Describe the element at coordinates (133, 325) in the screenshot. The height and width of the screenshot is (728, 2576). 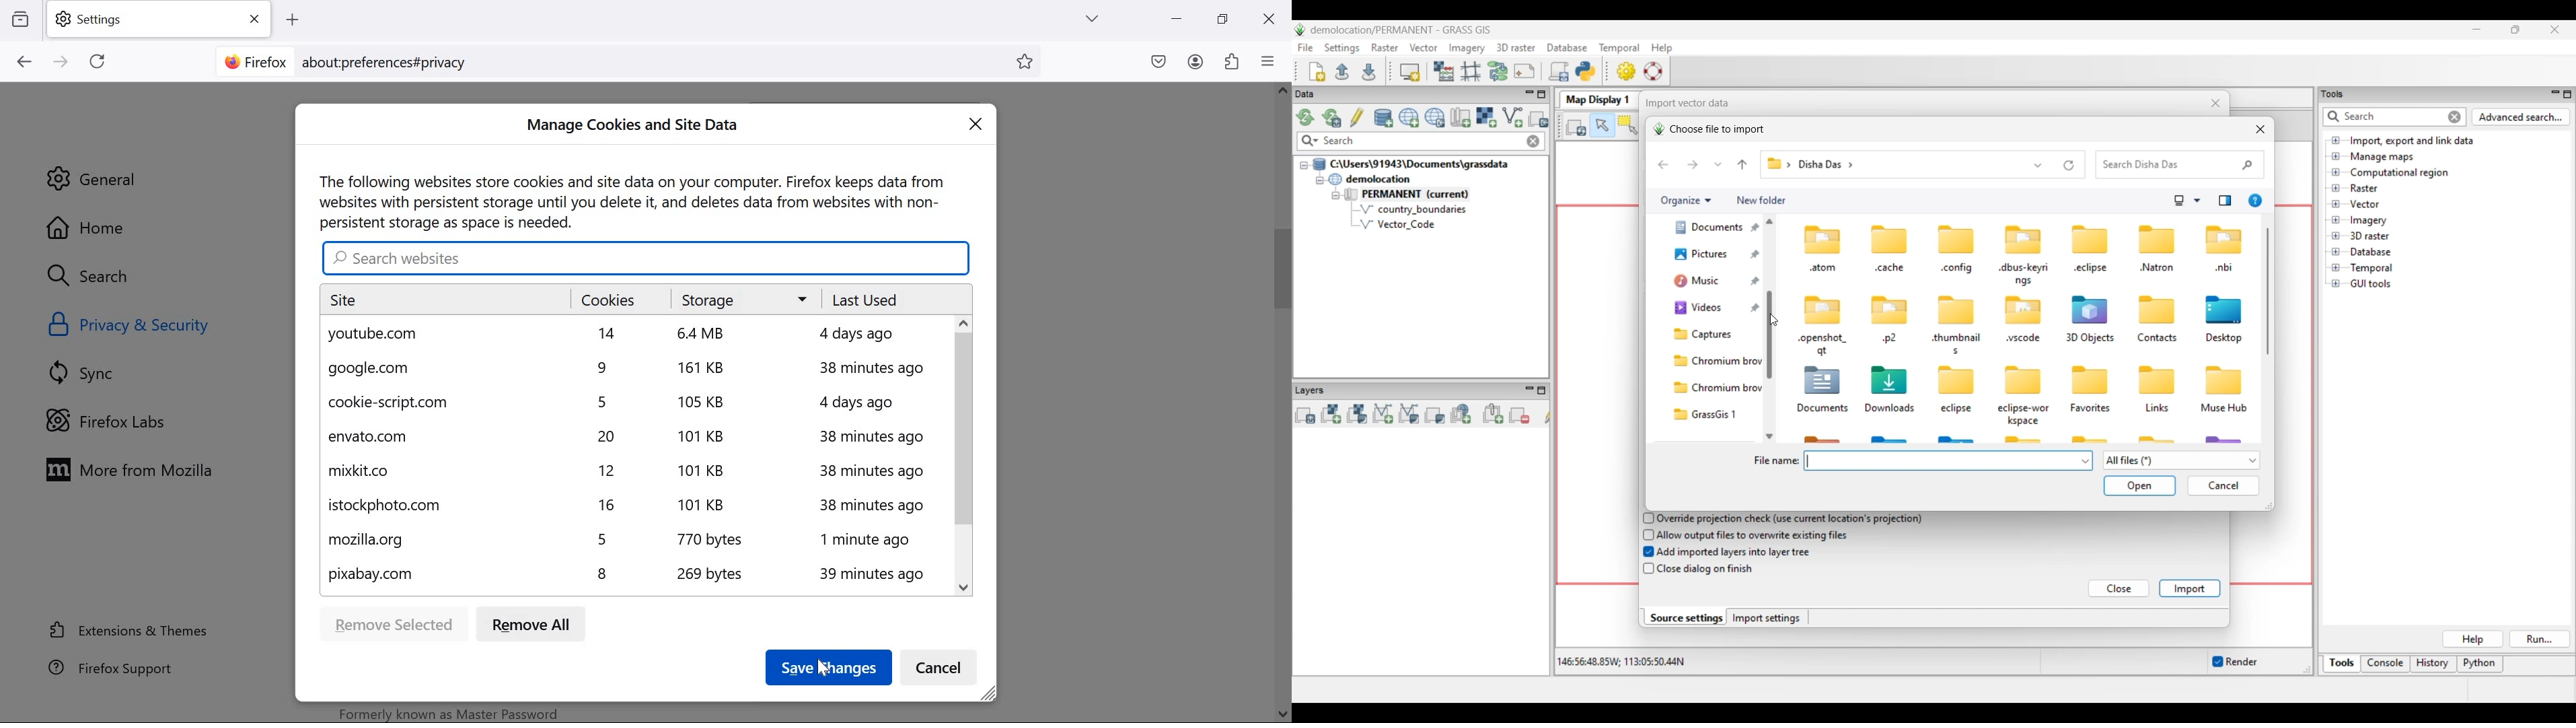
I see `Privacy & security` at that location.